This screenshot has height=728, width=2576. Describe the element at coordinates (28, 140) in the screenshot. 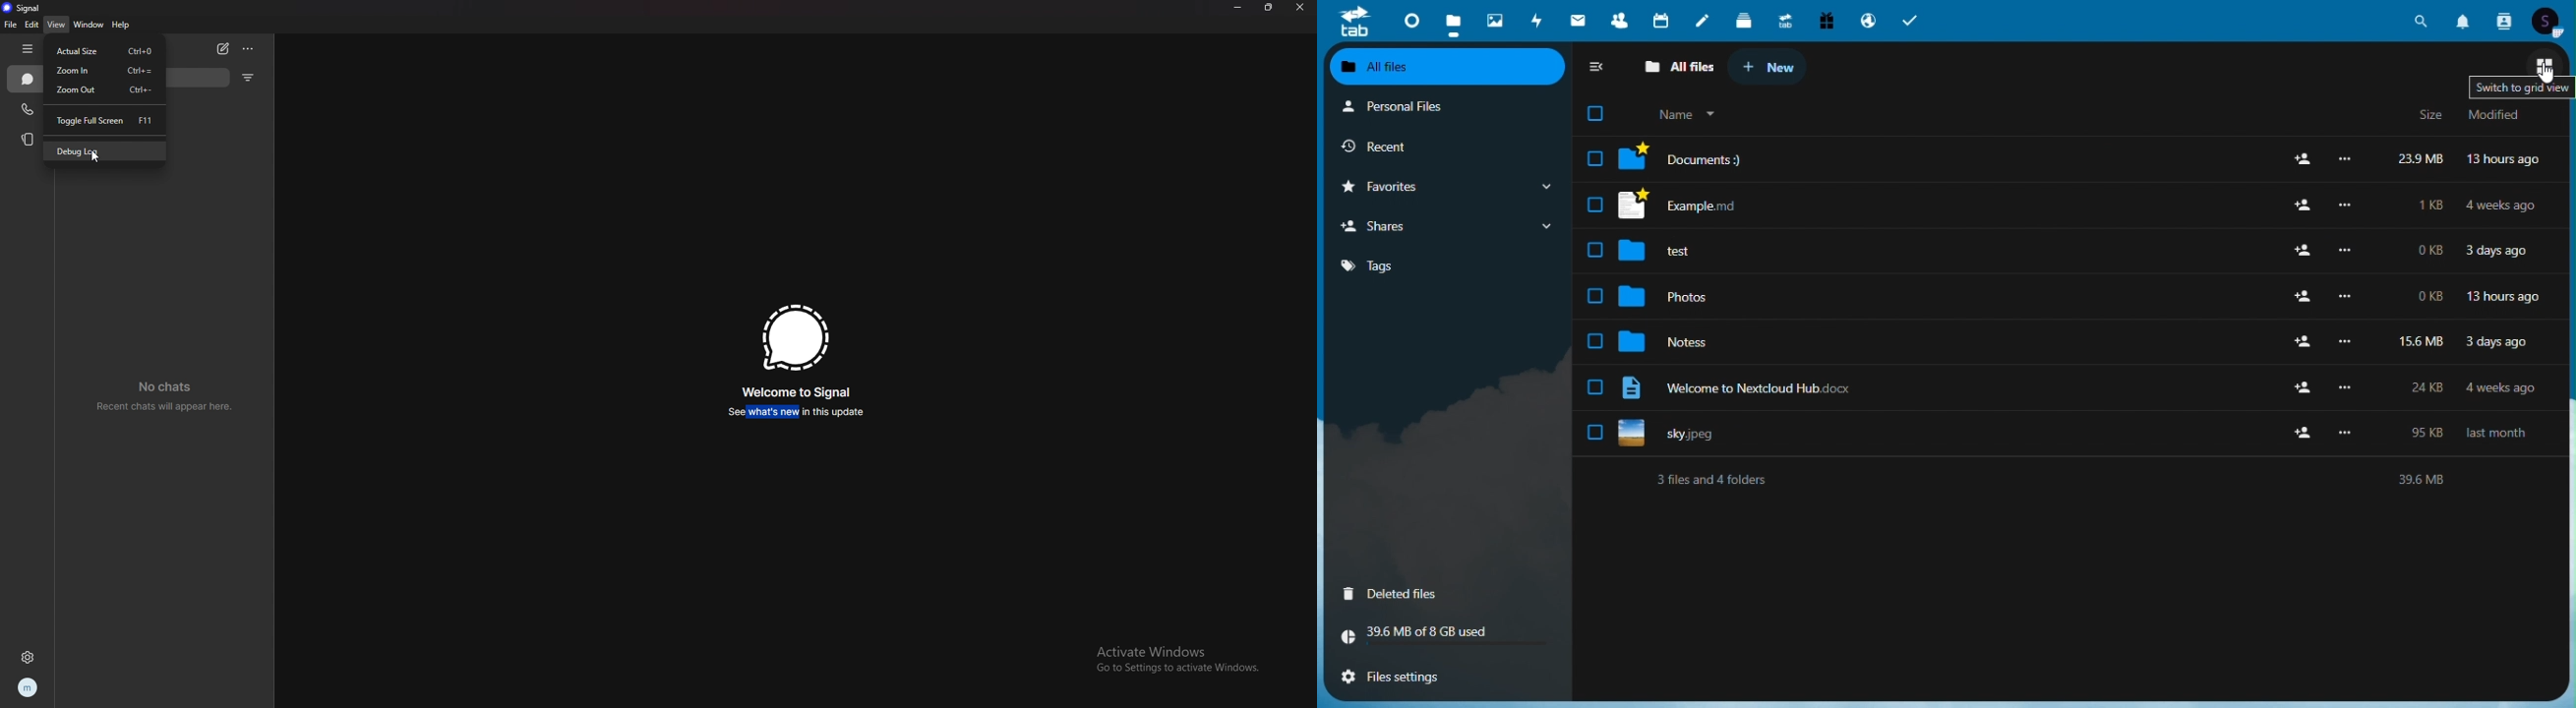

I see `stories` at that location.